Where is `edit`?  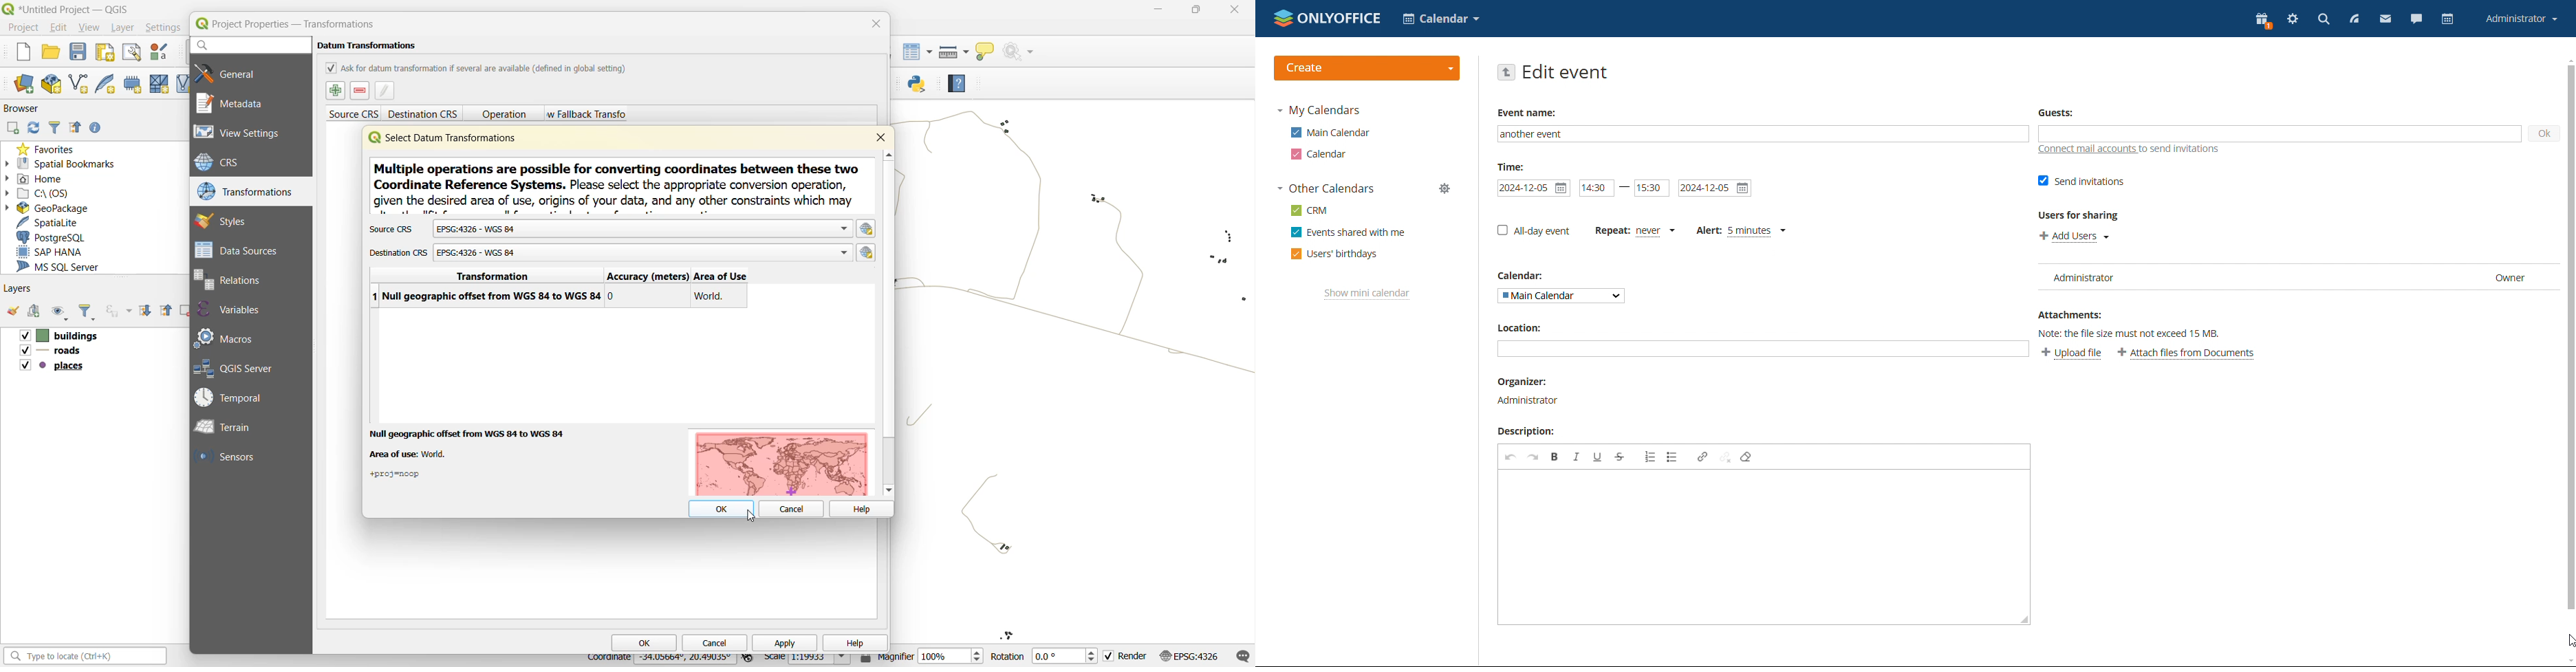 edit is located at coordinates (385, 92).